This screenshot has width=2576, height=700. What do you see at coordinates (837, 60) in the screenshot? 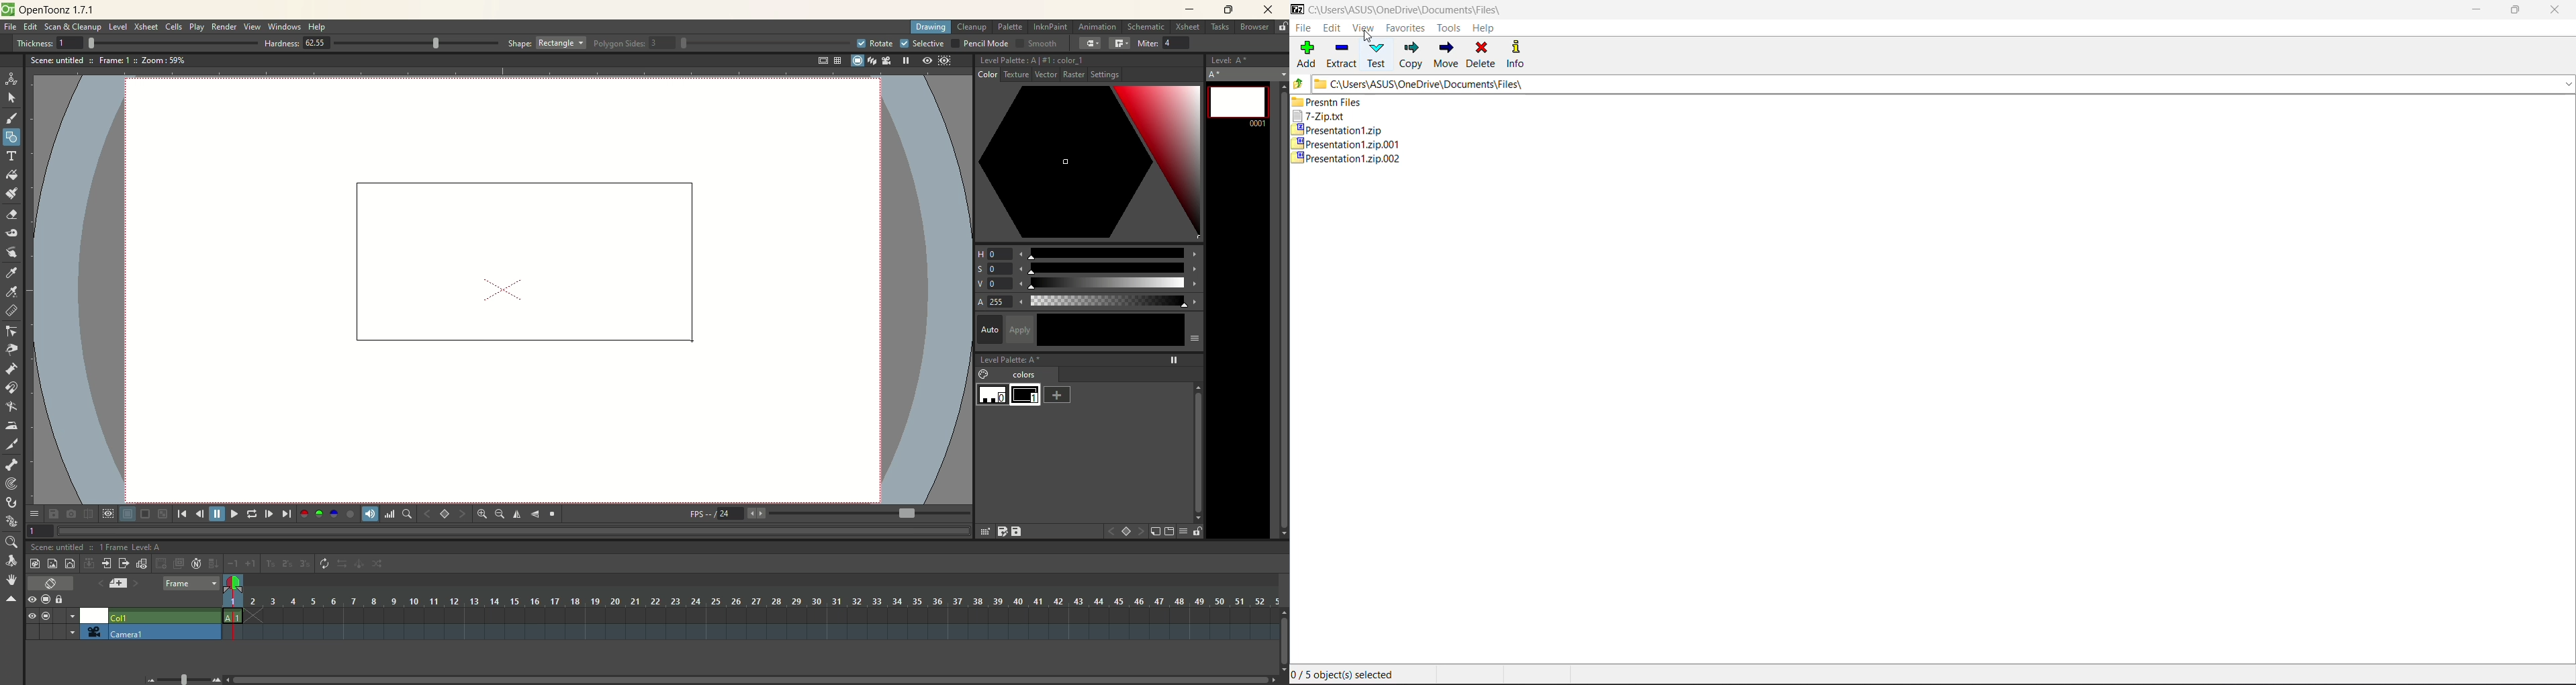
I see `field guide` at bounding box center [837, 60].